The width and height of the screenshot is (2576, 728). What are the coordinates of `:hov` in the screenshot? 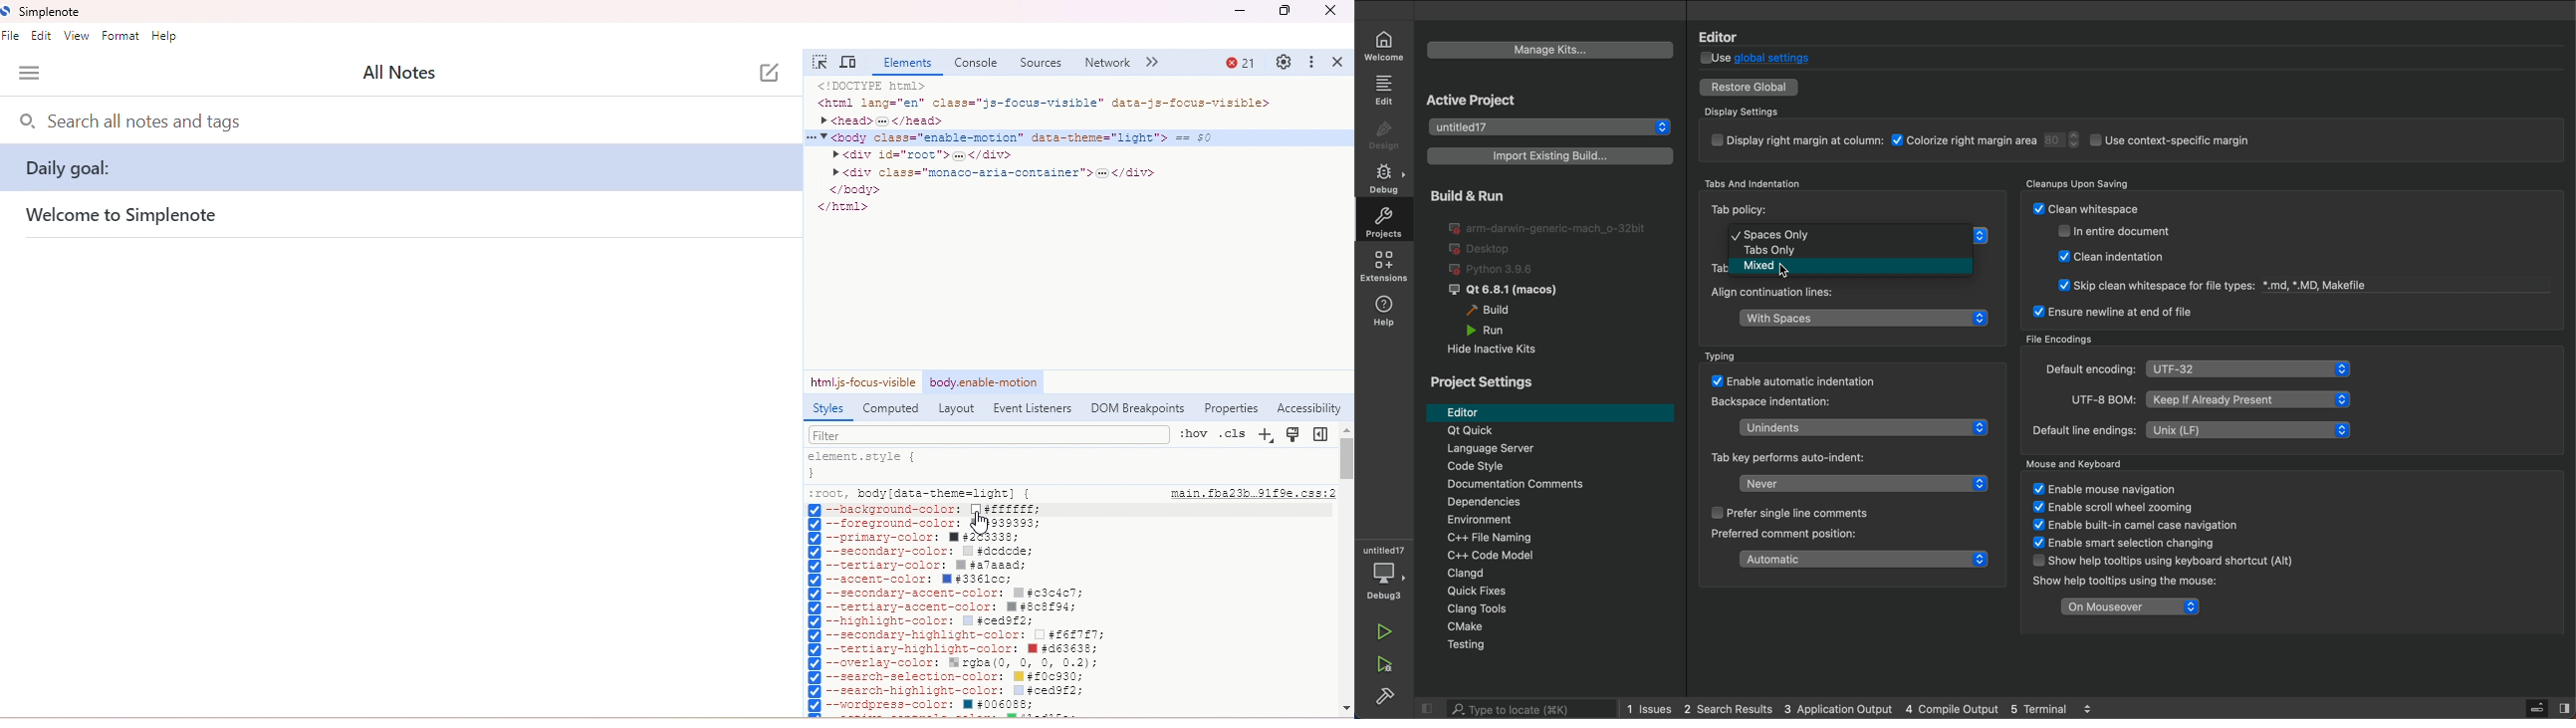 It's located at (1195, 432).